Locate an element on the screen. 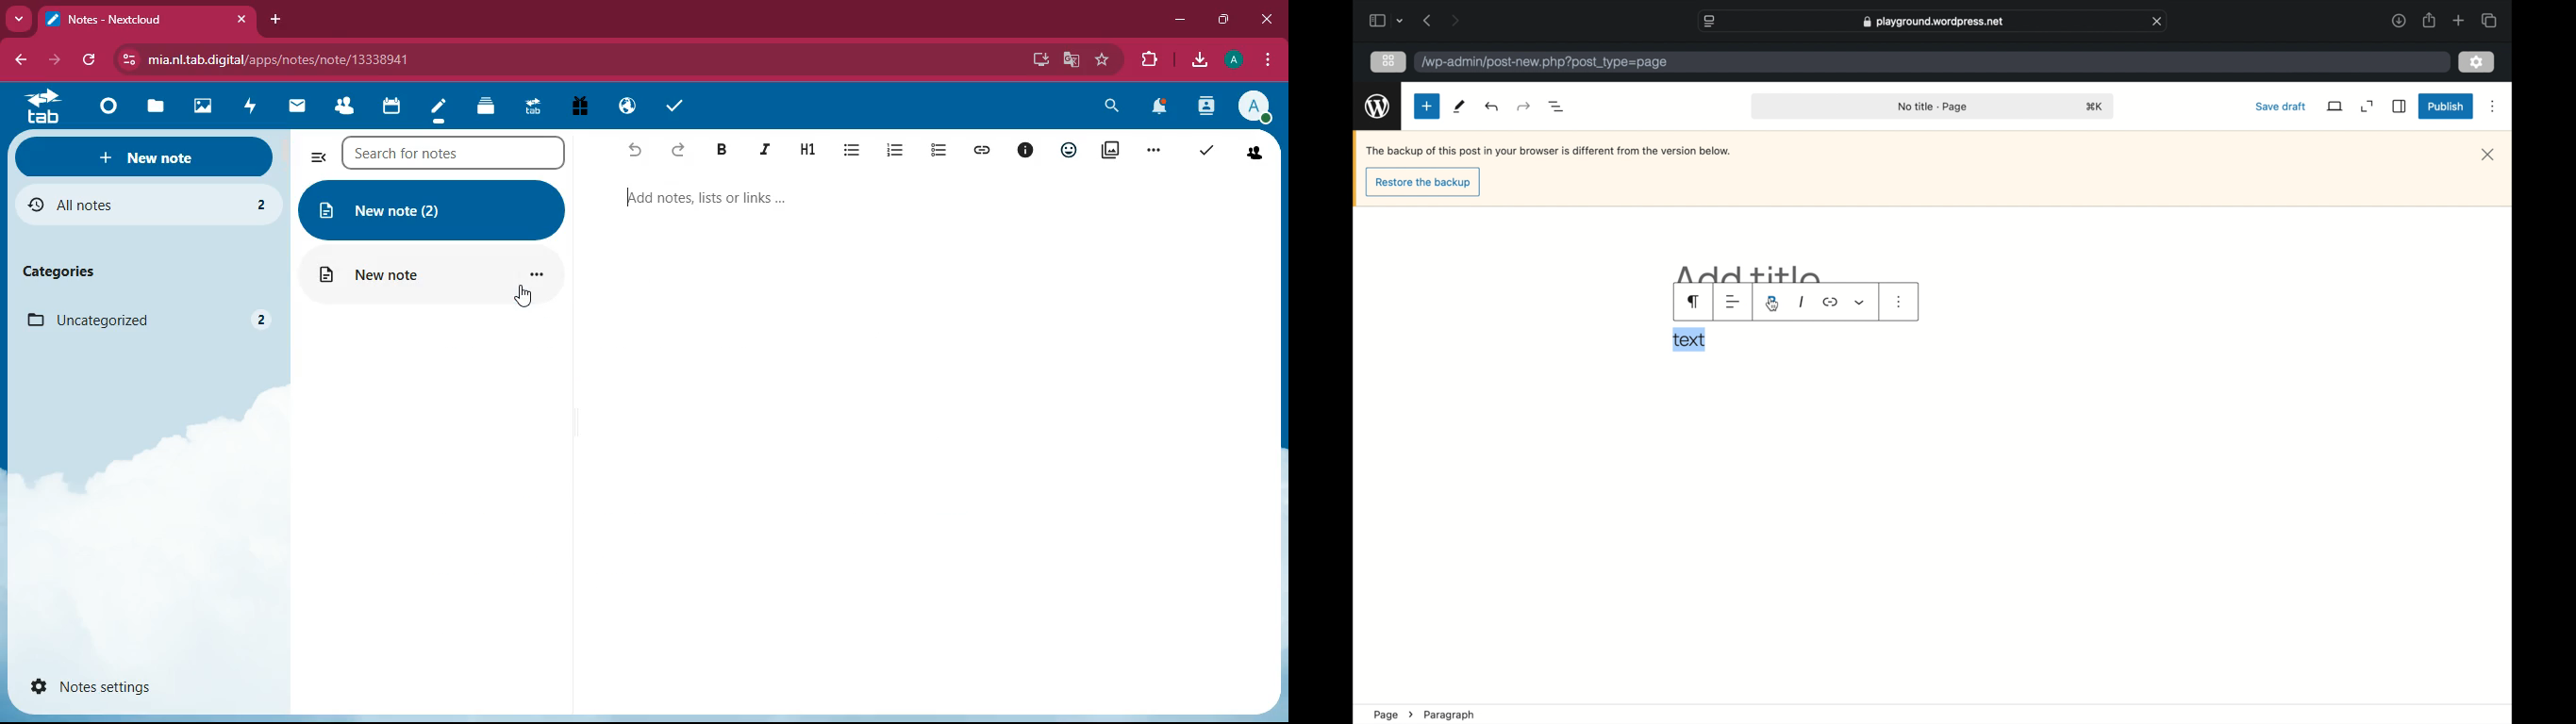  profile is located at coordinates (1255, 106).